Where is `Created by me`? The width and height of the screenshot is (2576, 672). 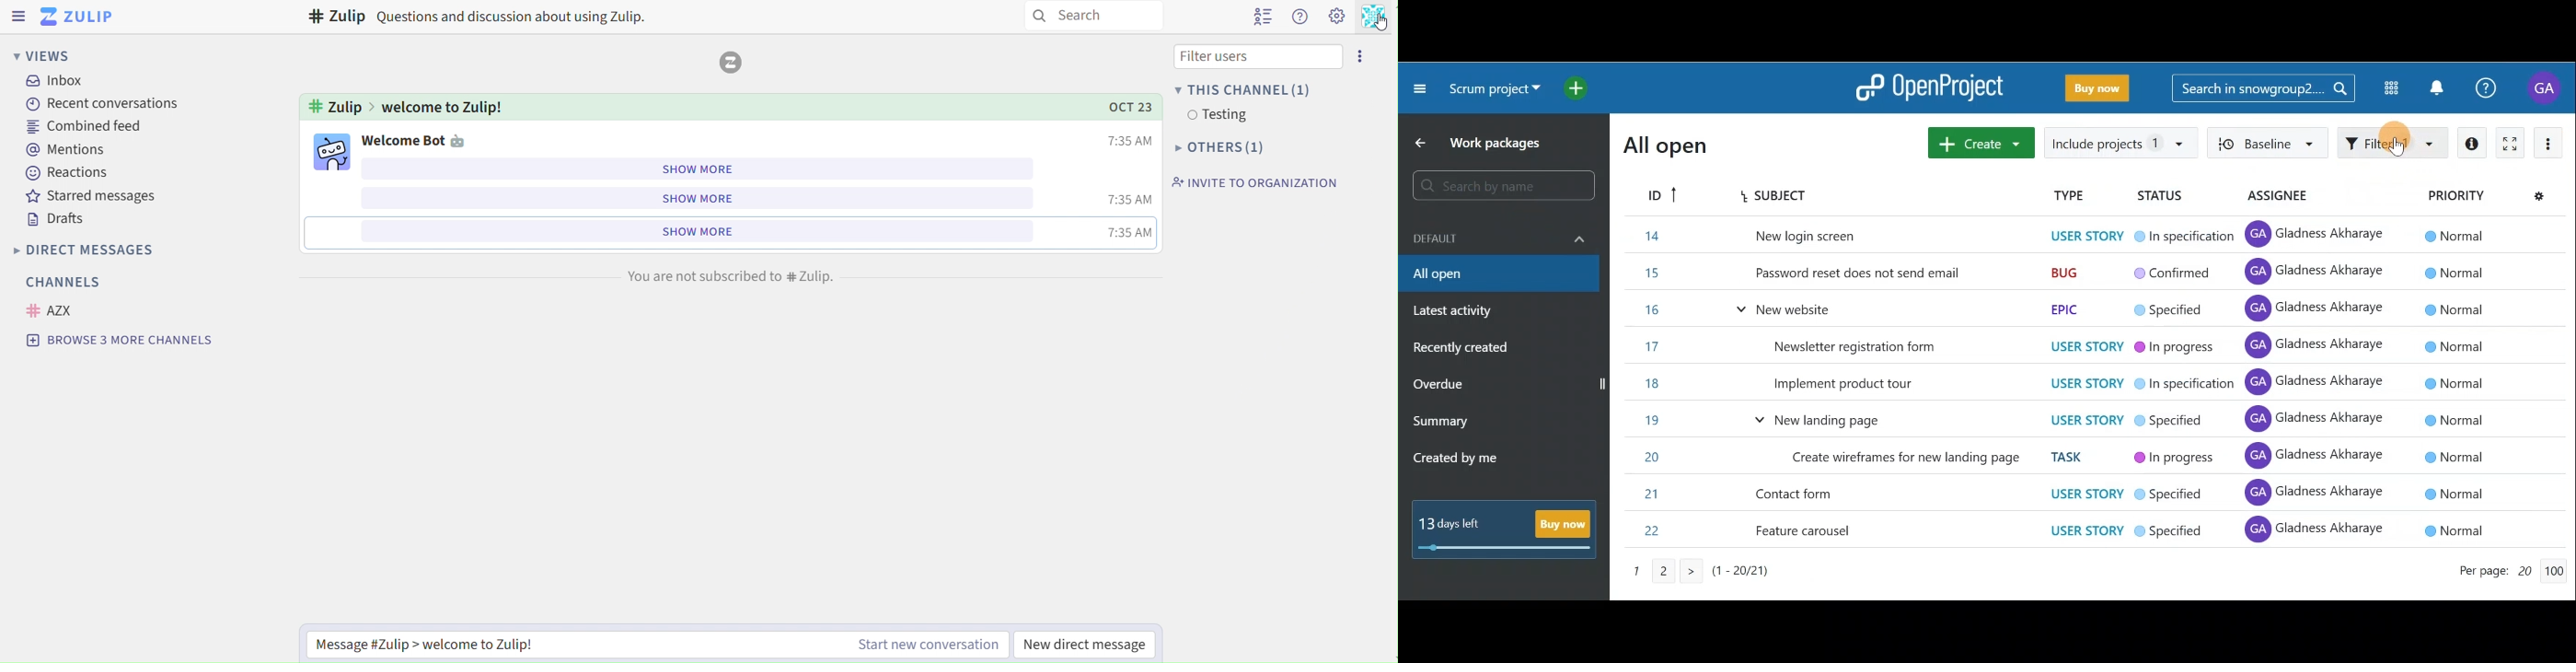
Created by me is located at coordinates (1466, 460).